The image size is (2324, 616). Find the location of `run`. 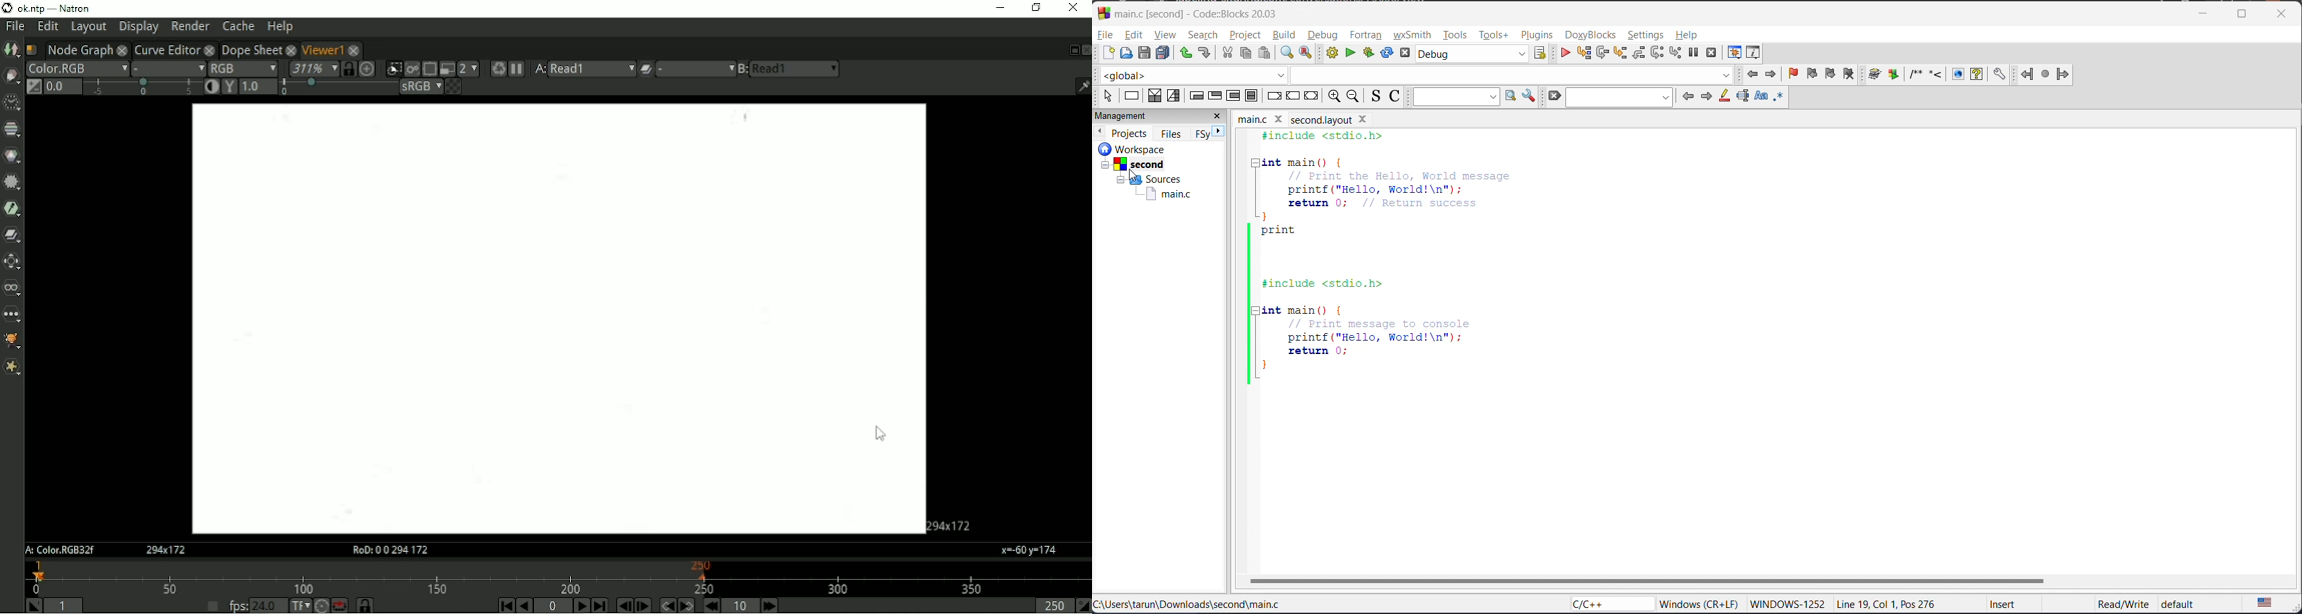

run is located at coordinates (1351, 52).